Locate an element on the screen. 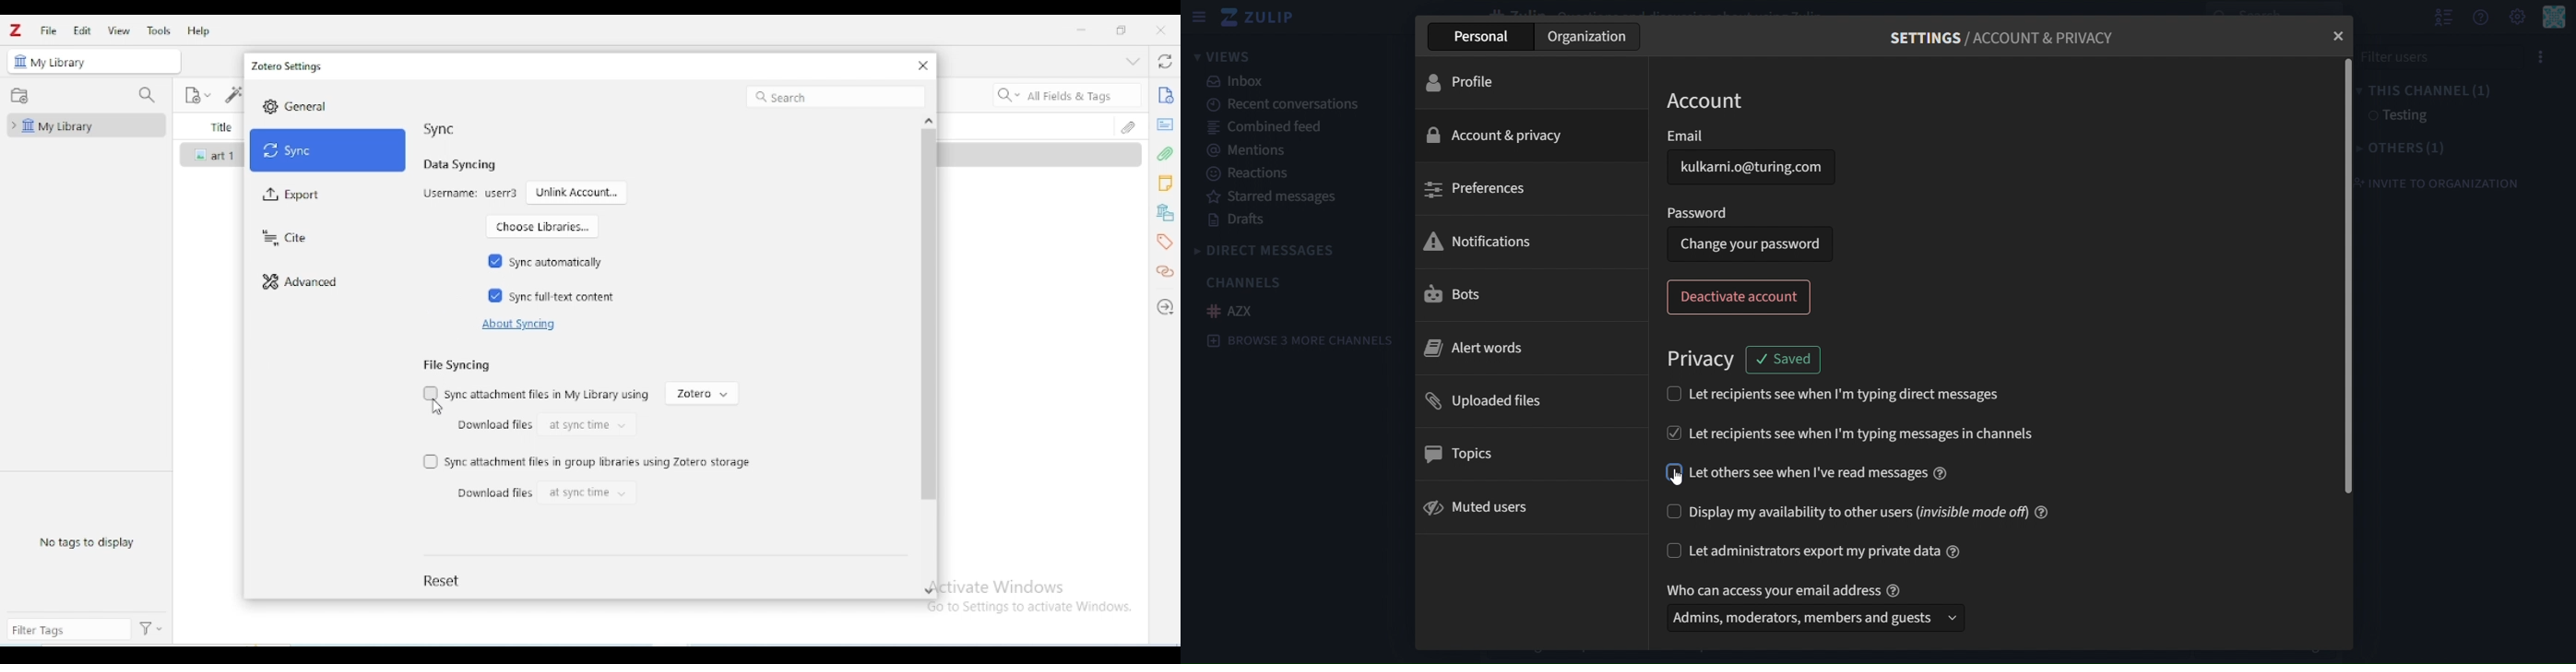  collapse section is located at coordinates (1133, 61).